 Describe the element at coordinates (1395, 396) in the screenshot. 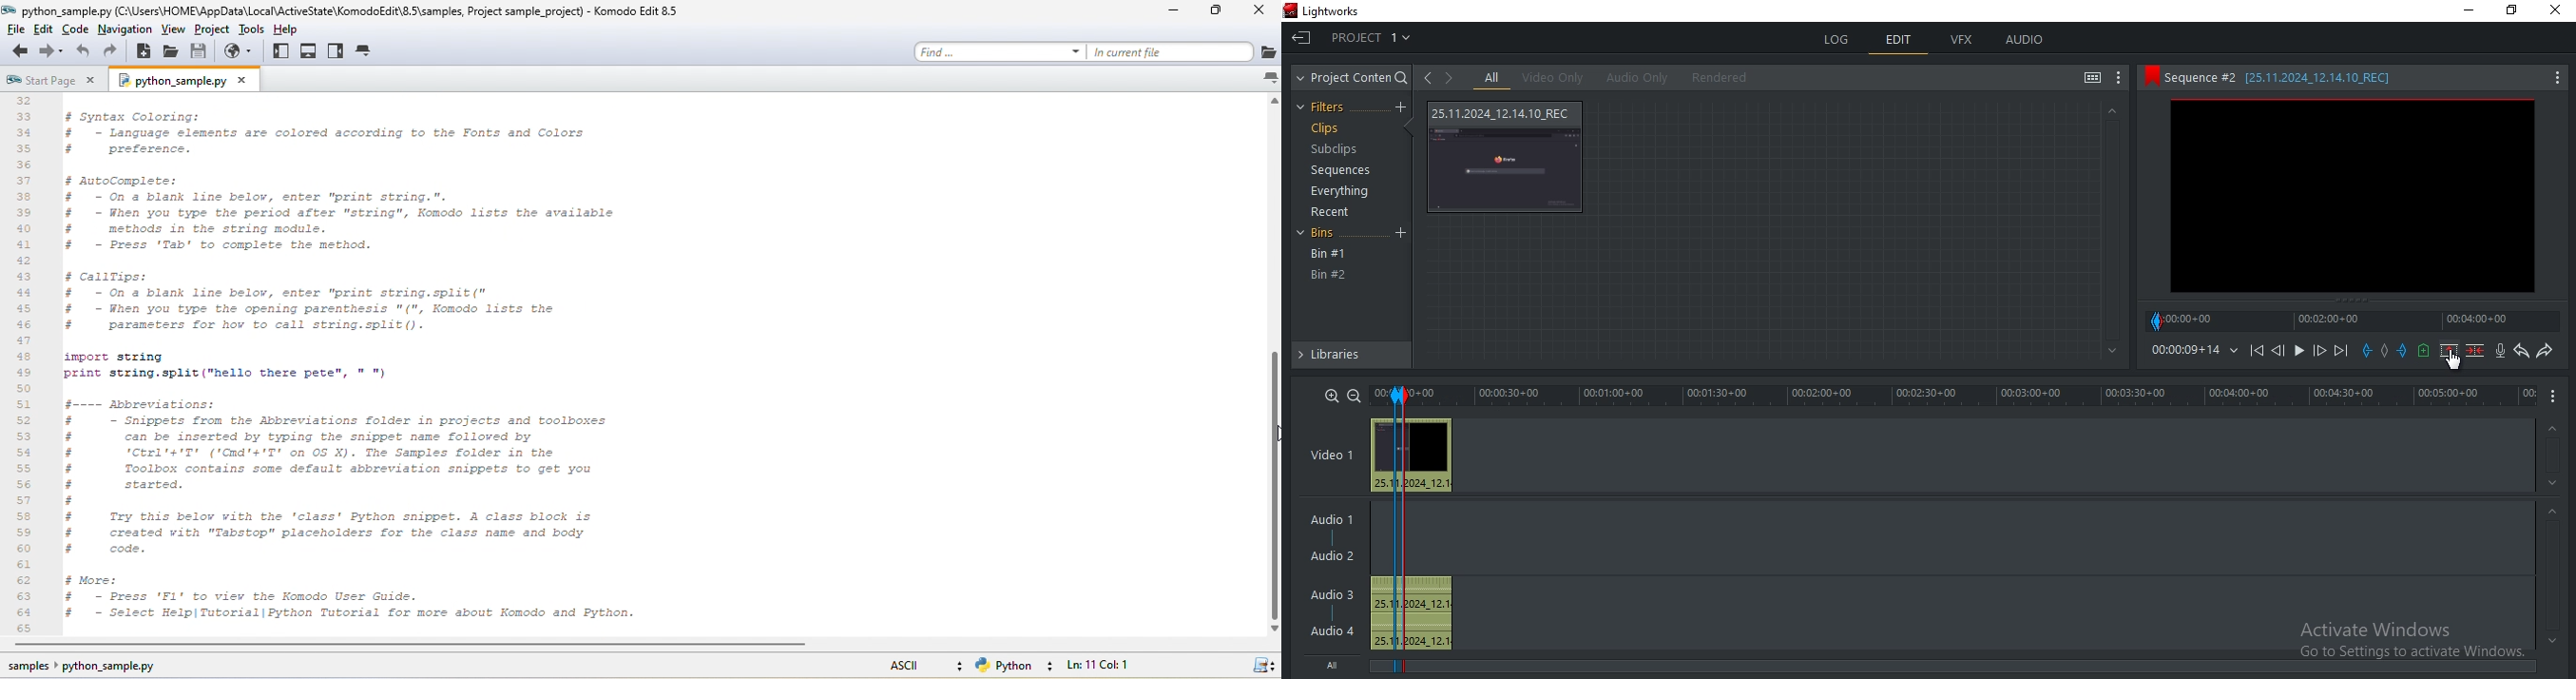

I see `mark` at that location.